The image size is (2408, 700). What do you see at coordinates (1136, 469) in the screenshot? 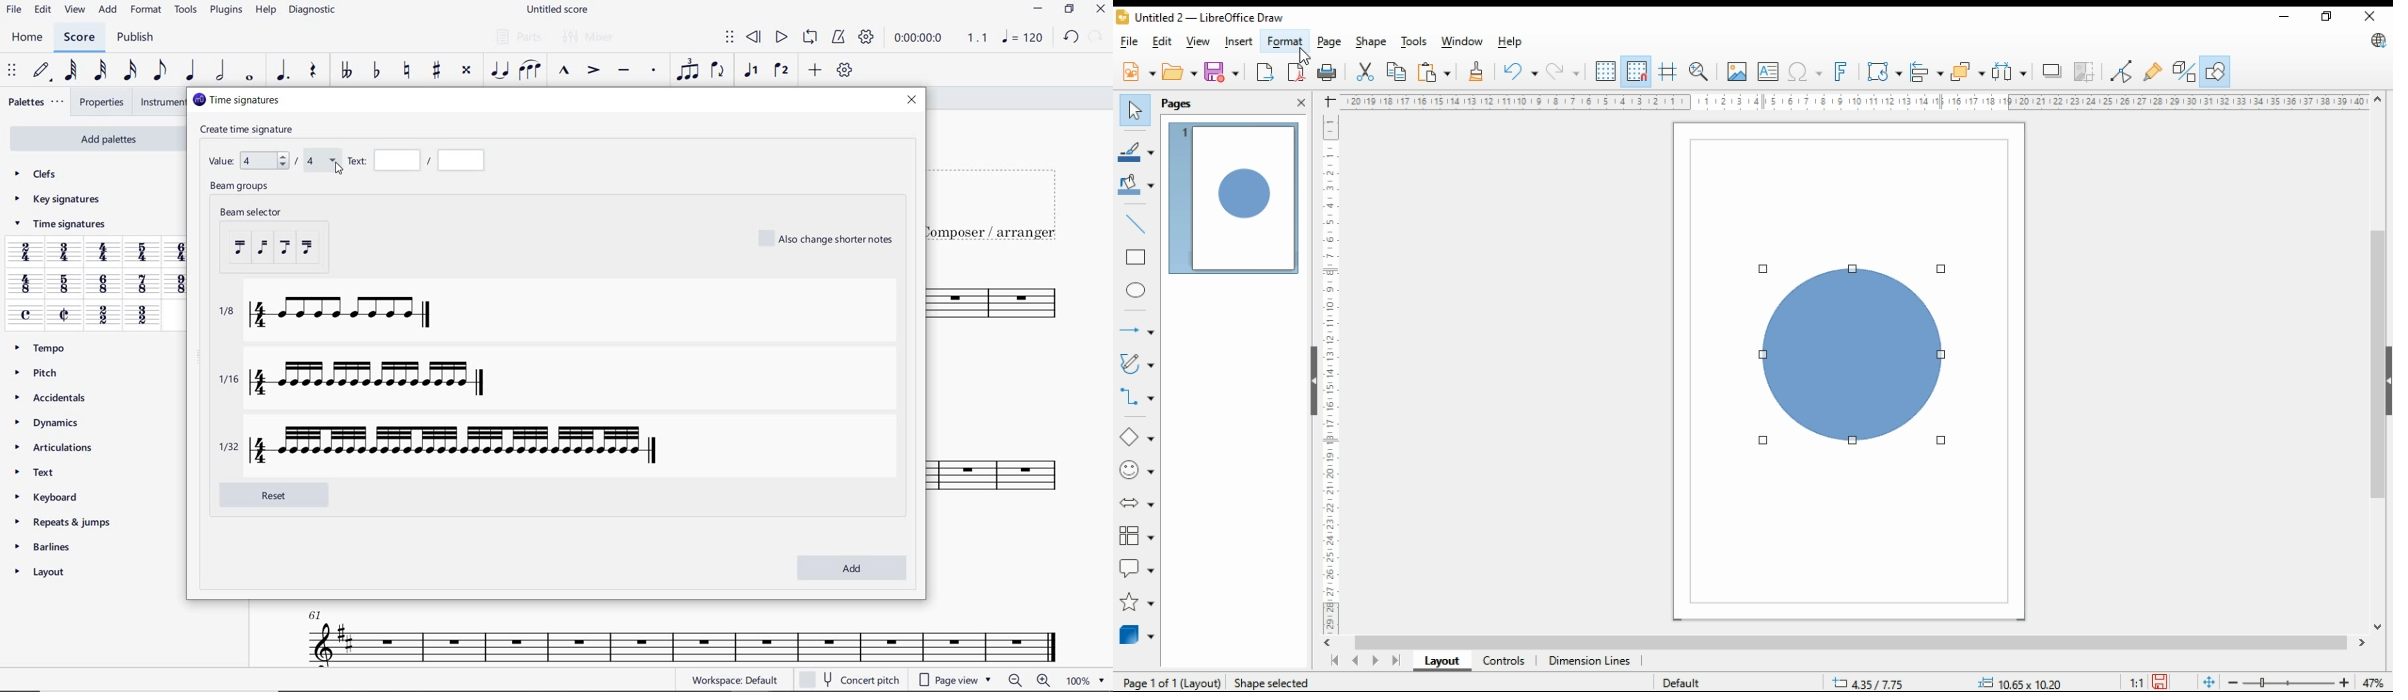
I see `symbol shapes` at bounding box center [1136, 469].